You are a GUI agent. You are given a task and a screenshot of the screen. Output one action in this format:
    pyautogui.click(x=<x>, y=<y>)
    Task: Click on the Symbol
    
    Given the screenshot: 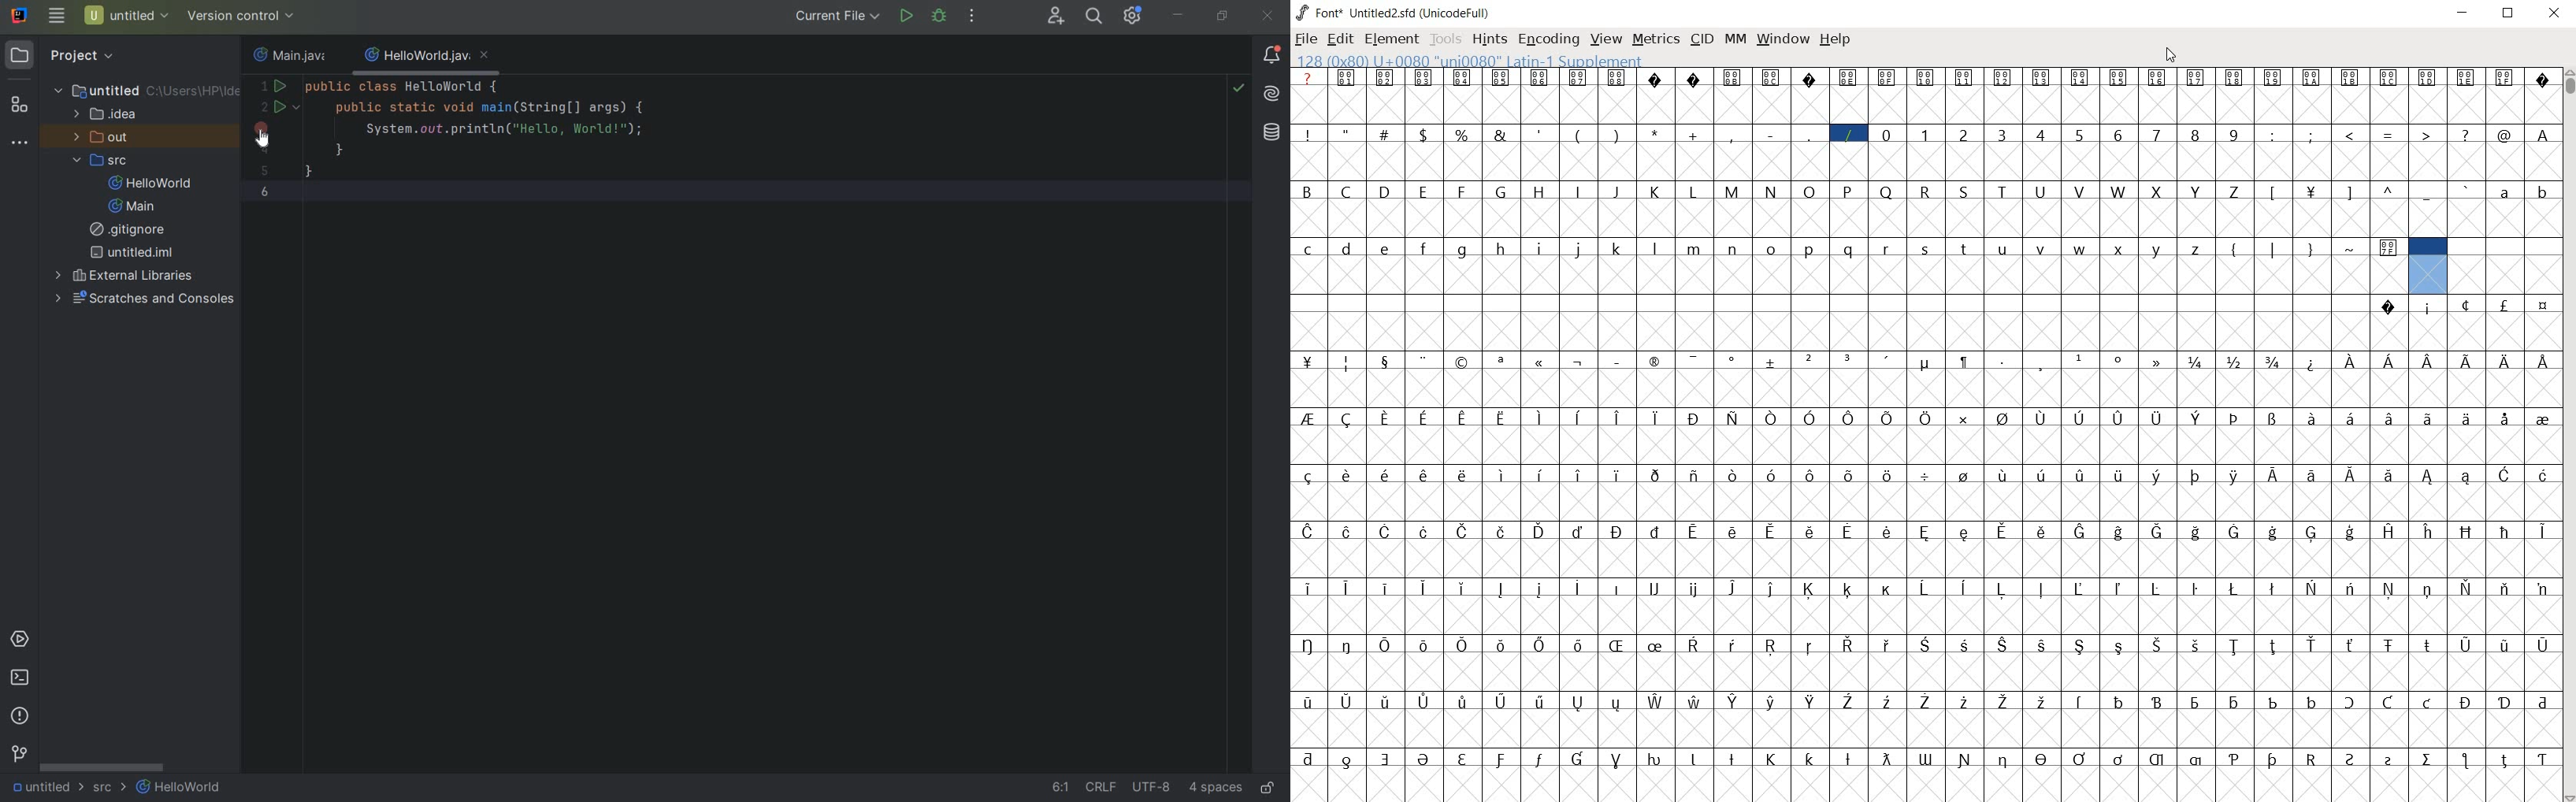 What is the action you would take?
    pyautogui.click(x=1616, y=361)
    